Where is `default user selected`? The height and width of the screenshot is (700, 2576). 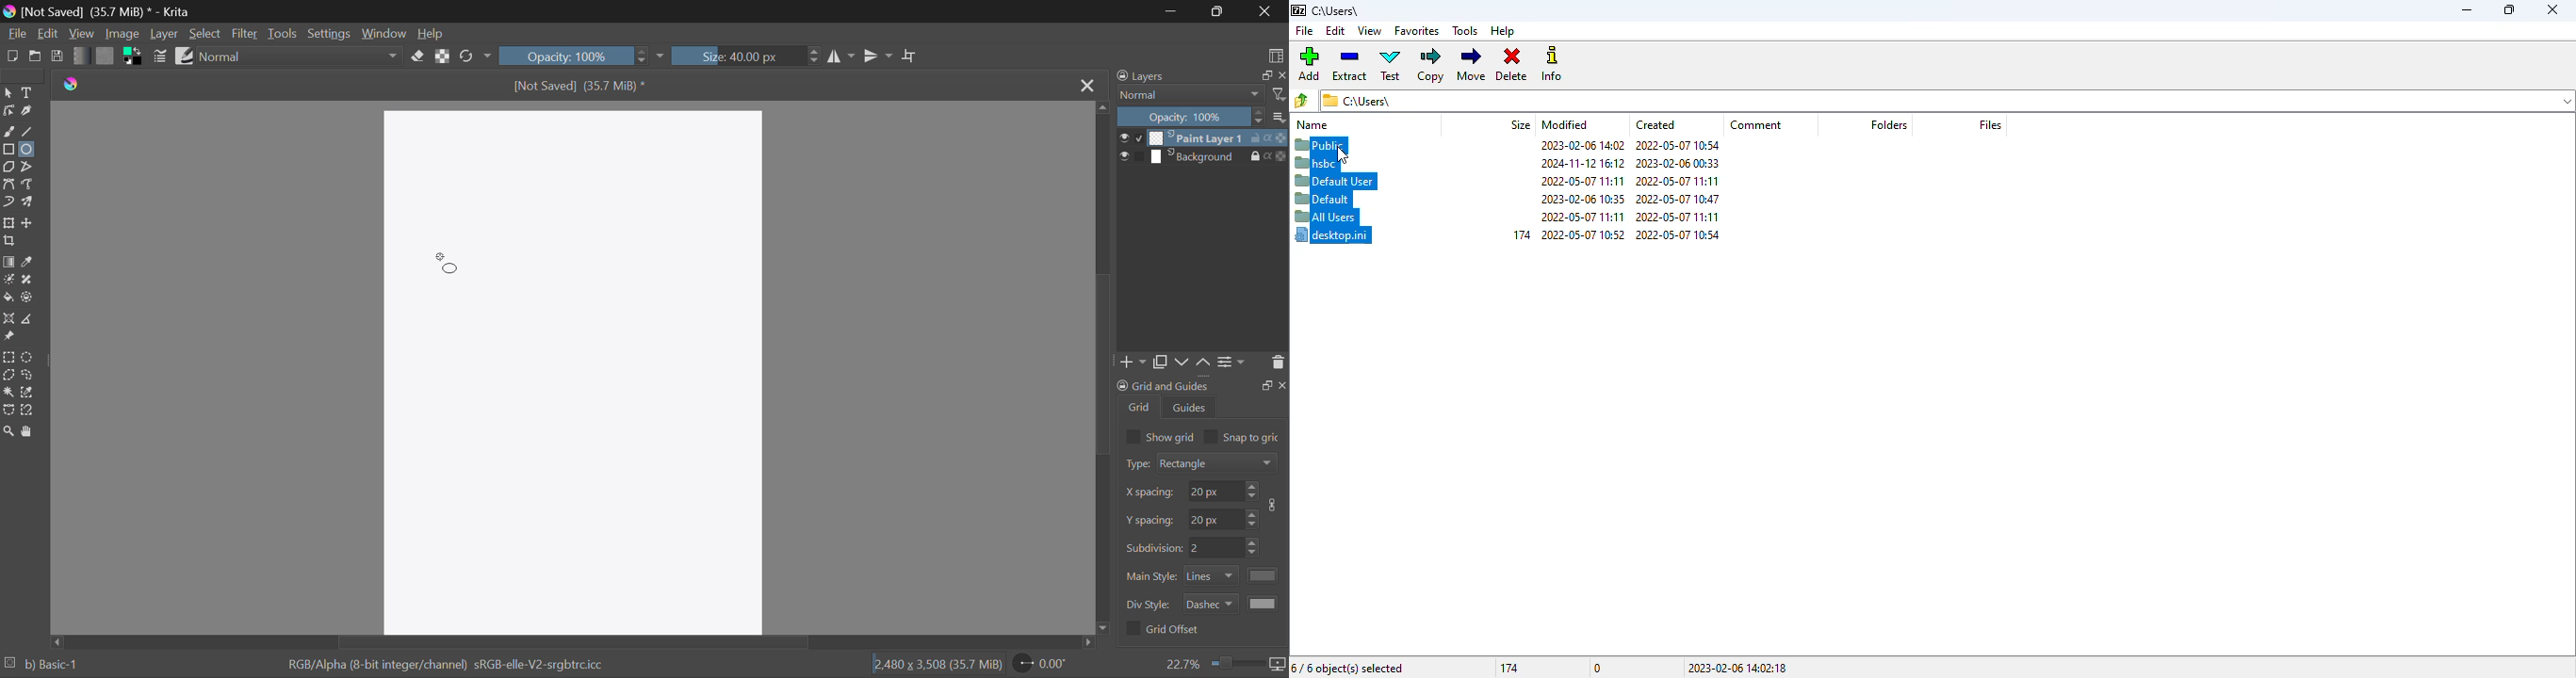
default user selected is located at coordinates (1334, 181).